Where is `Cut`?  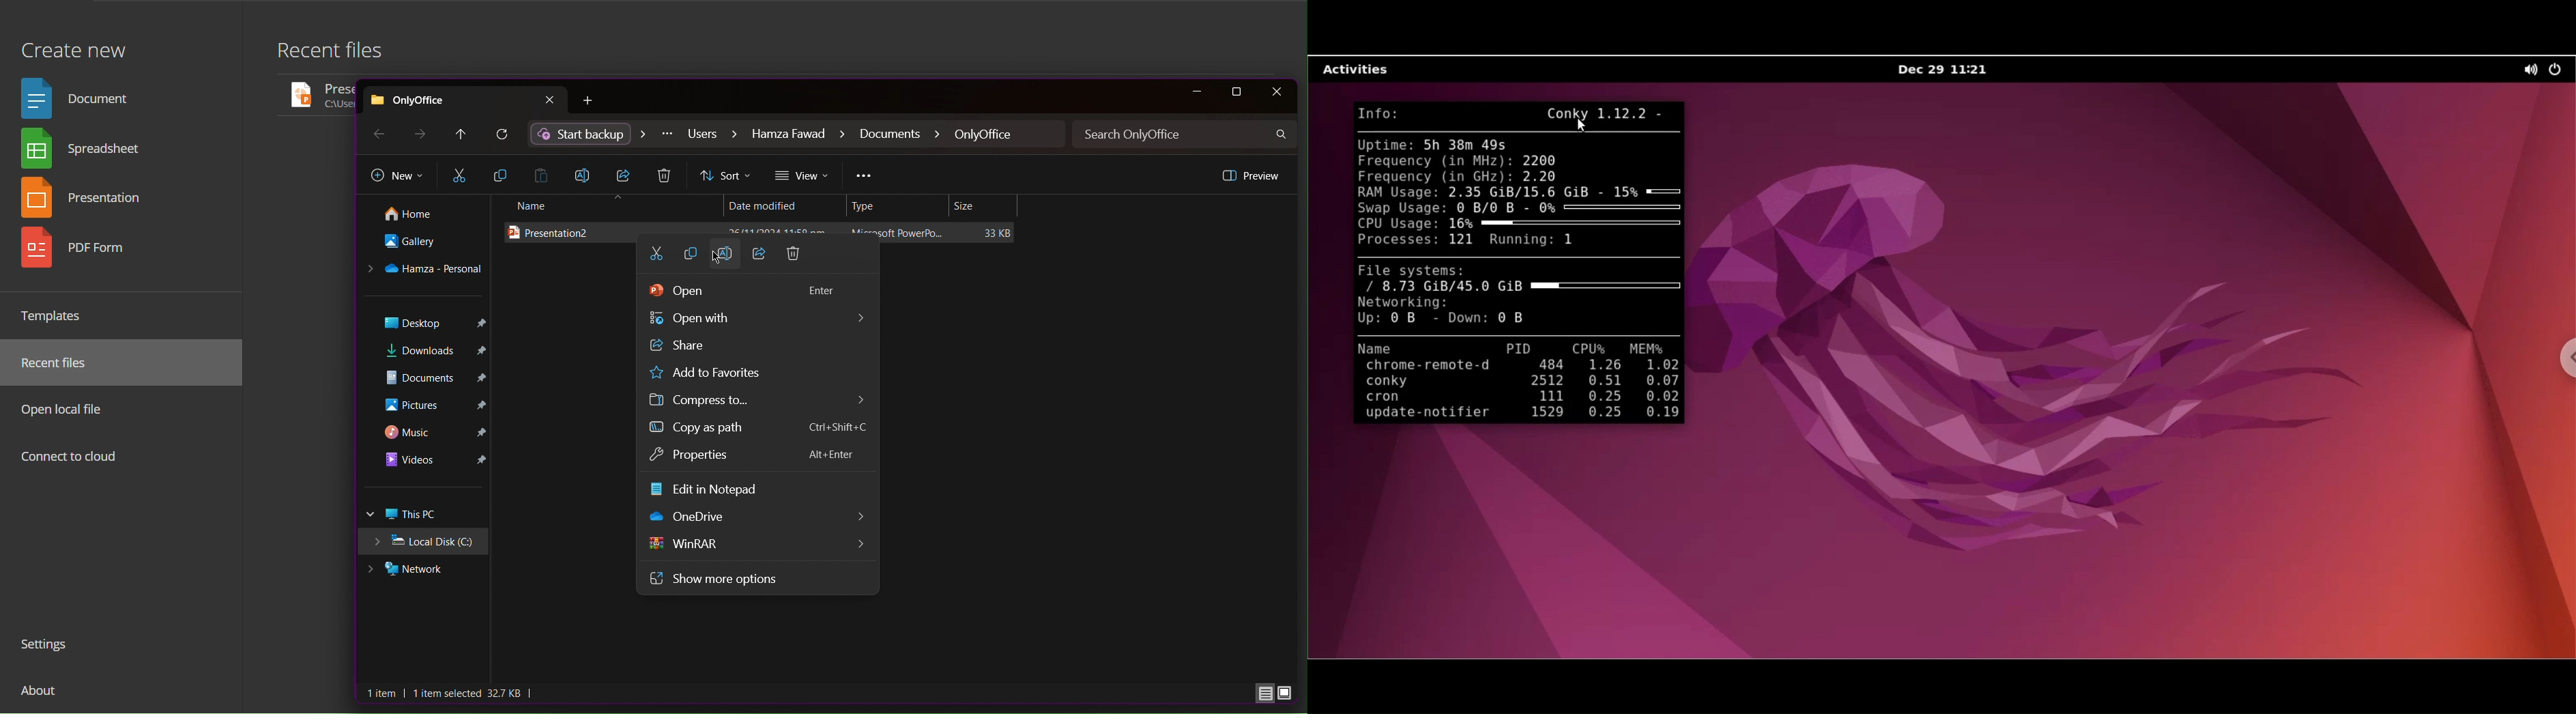 Cut is located at coordinates (656, 259).